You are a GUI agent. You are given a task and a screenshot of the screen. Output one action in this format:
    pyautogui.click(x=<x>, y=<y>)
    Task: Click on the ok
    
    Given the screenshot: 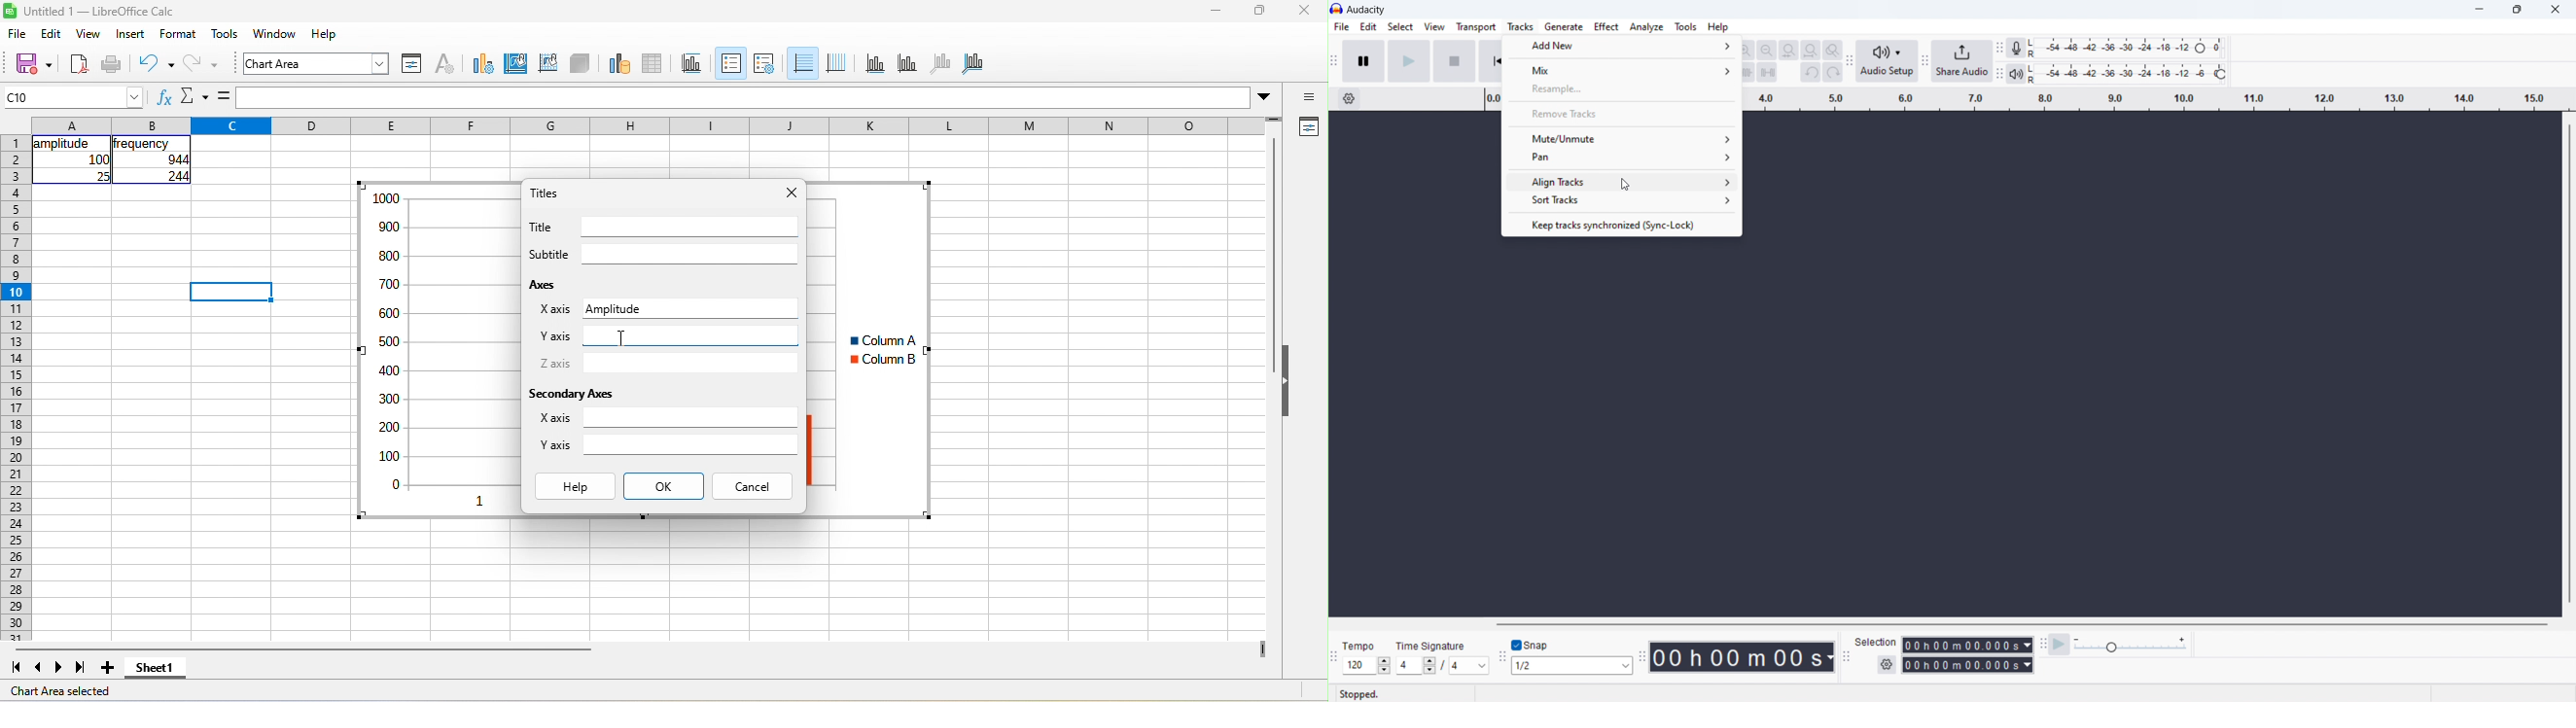 What is the action you would take?
    pyautogui.click(x=664, y=486)
    